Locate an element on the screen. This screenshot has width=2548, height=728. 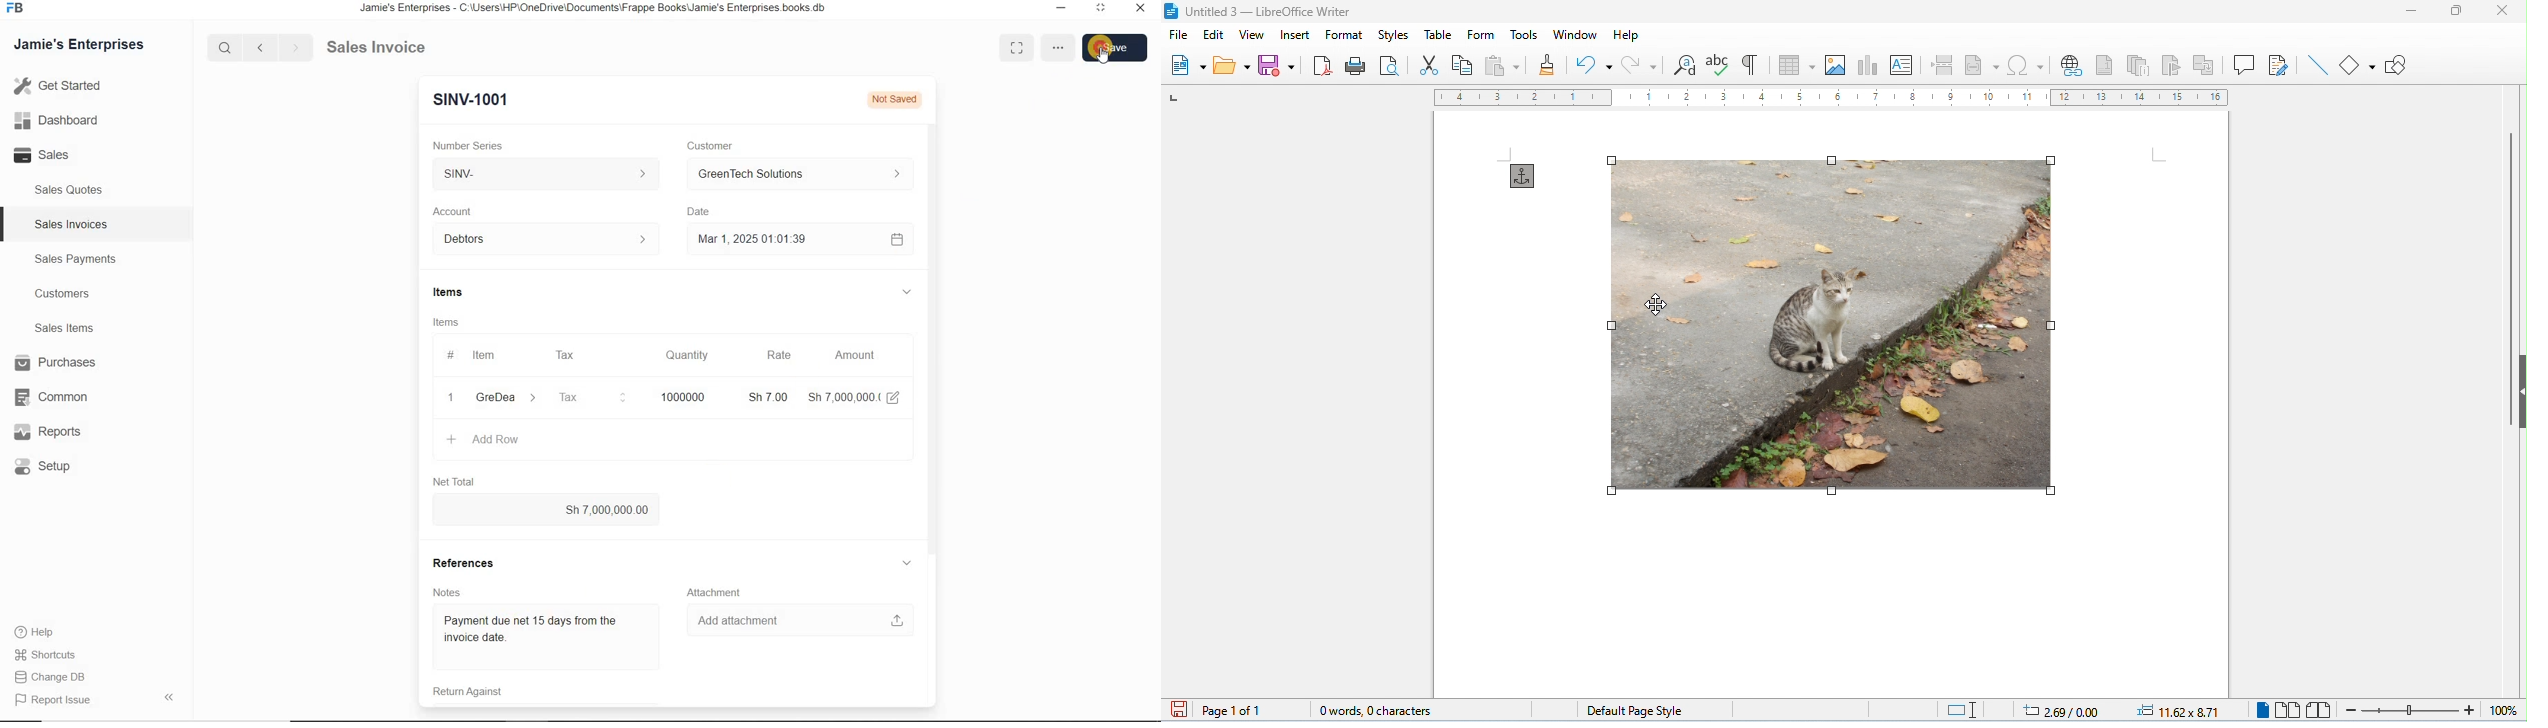
ruler is located at coordinates (1832, 98).